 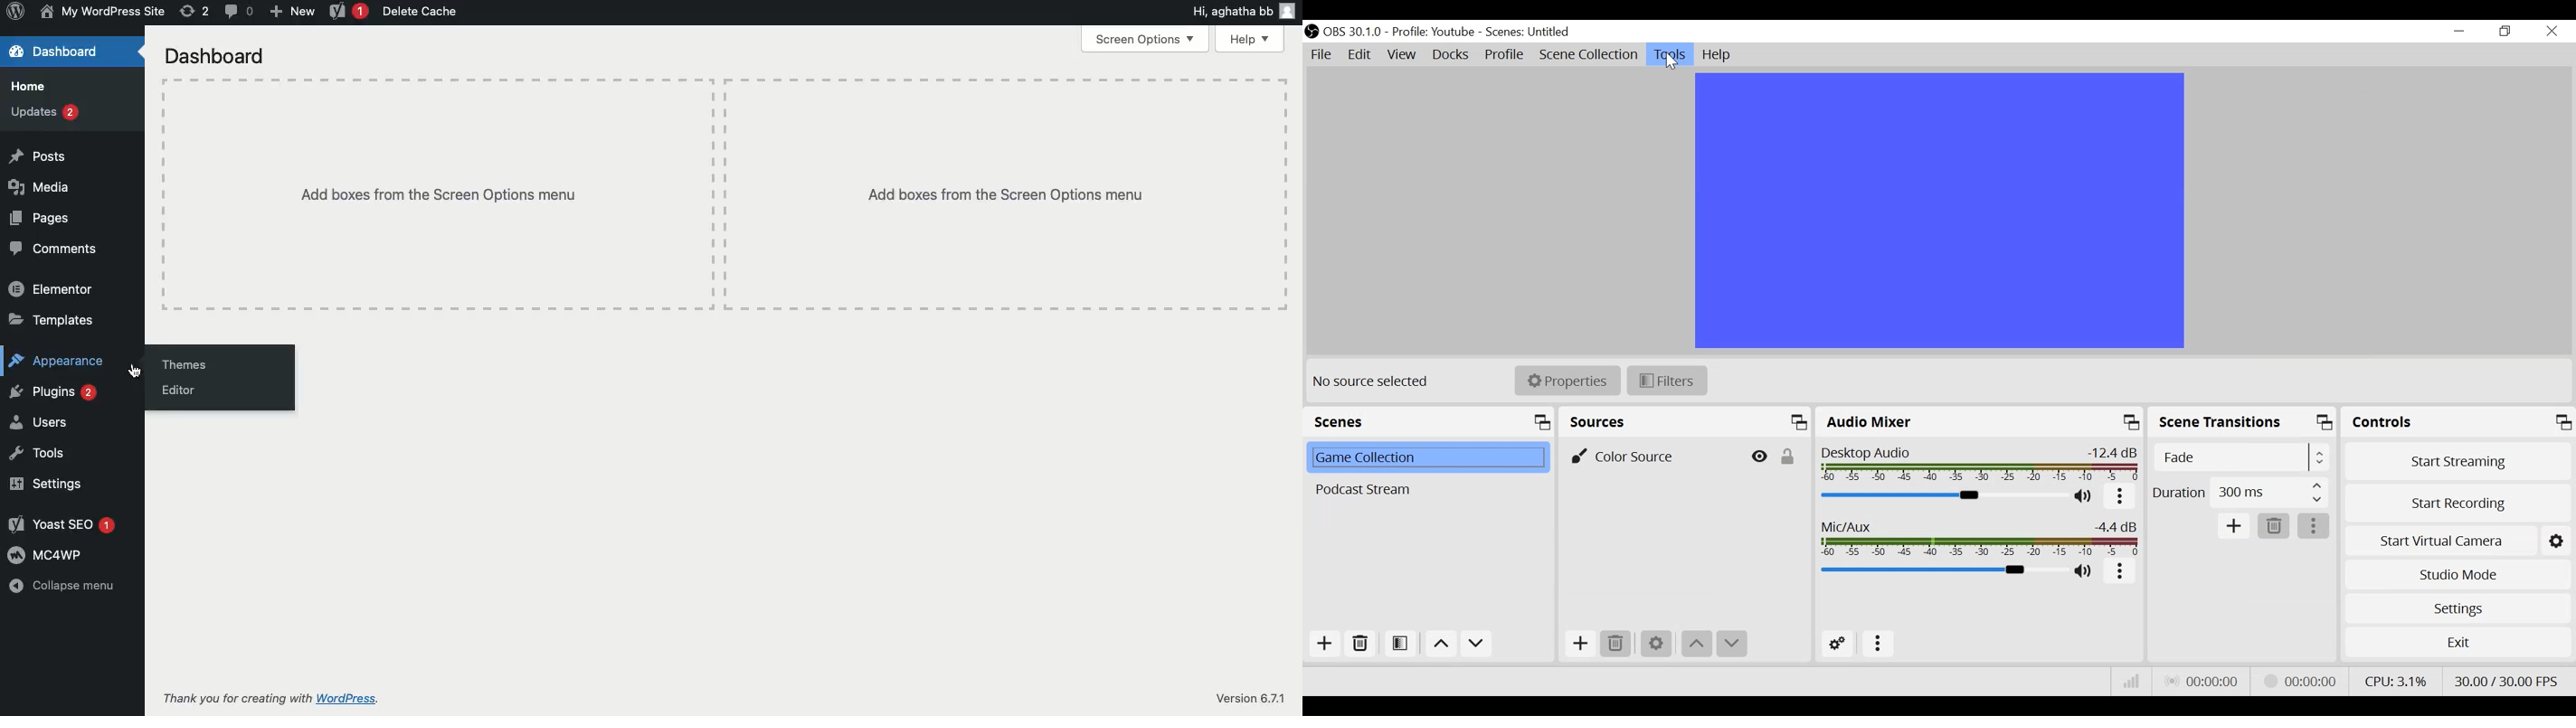 What do you see at coordinates (2504, 31) in the screenshot?
I see `Restore` at bounding box center [2504, 31].